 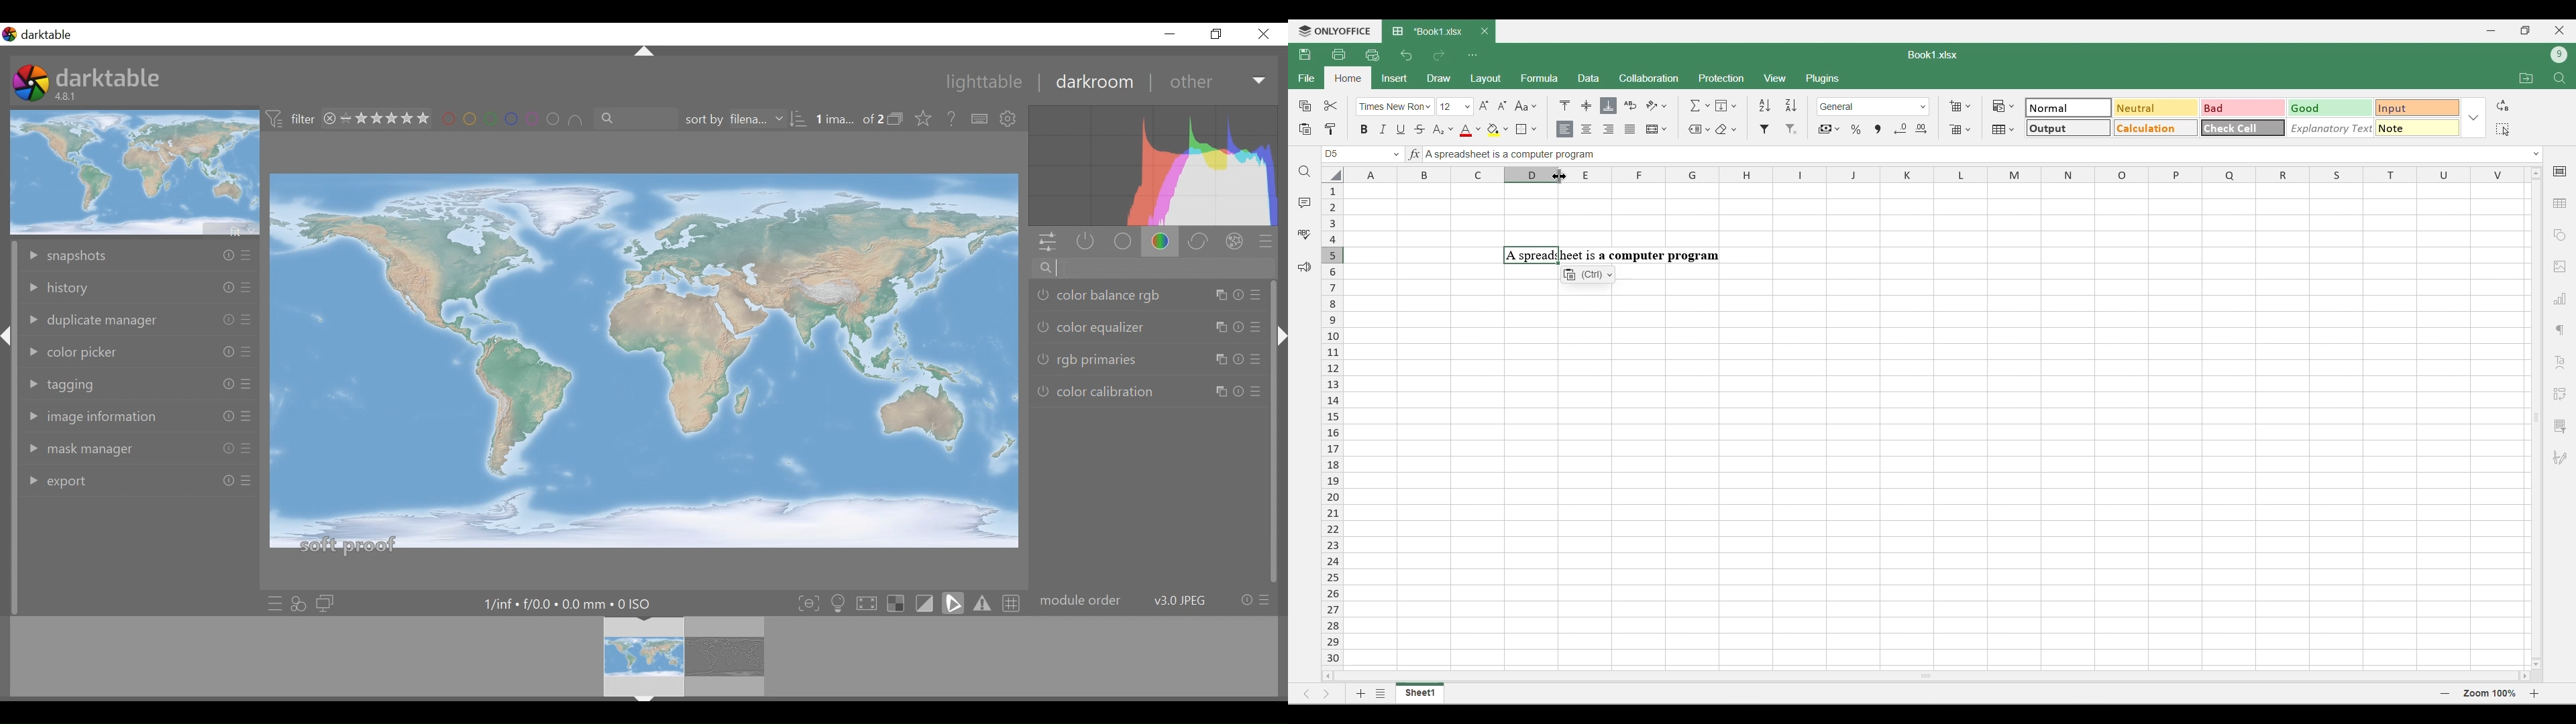 I want to click on Image, so click(x=643, y=351).